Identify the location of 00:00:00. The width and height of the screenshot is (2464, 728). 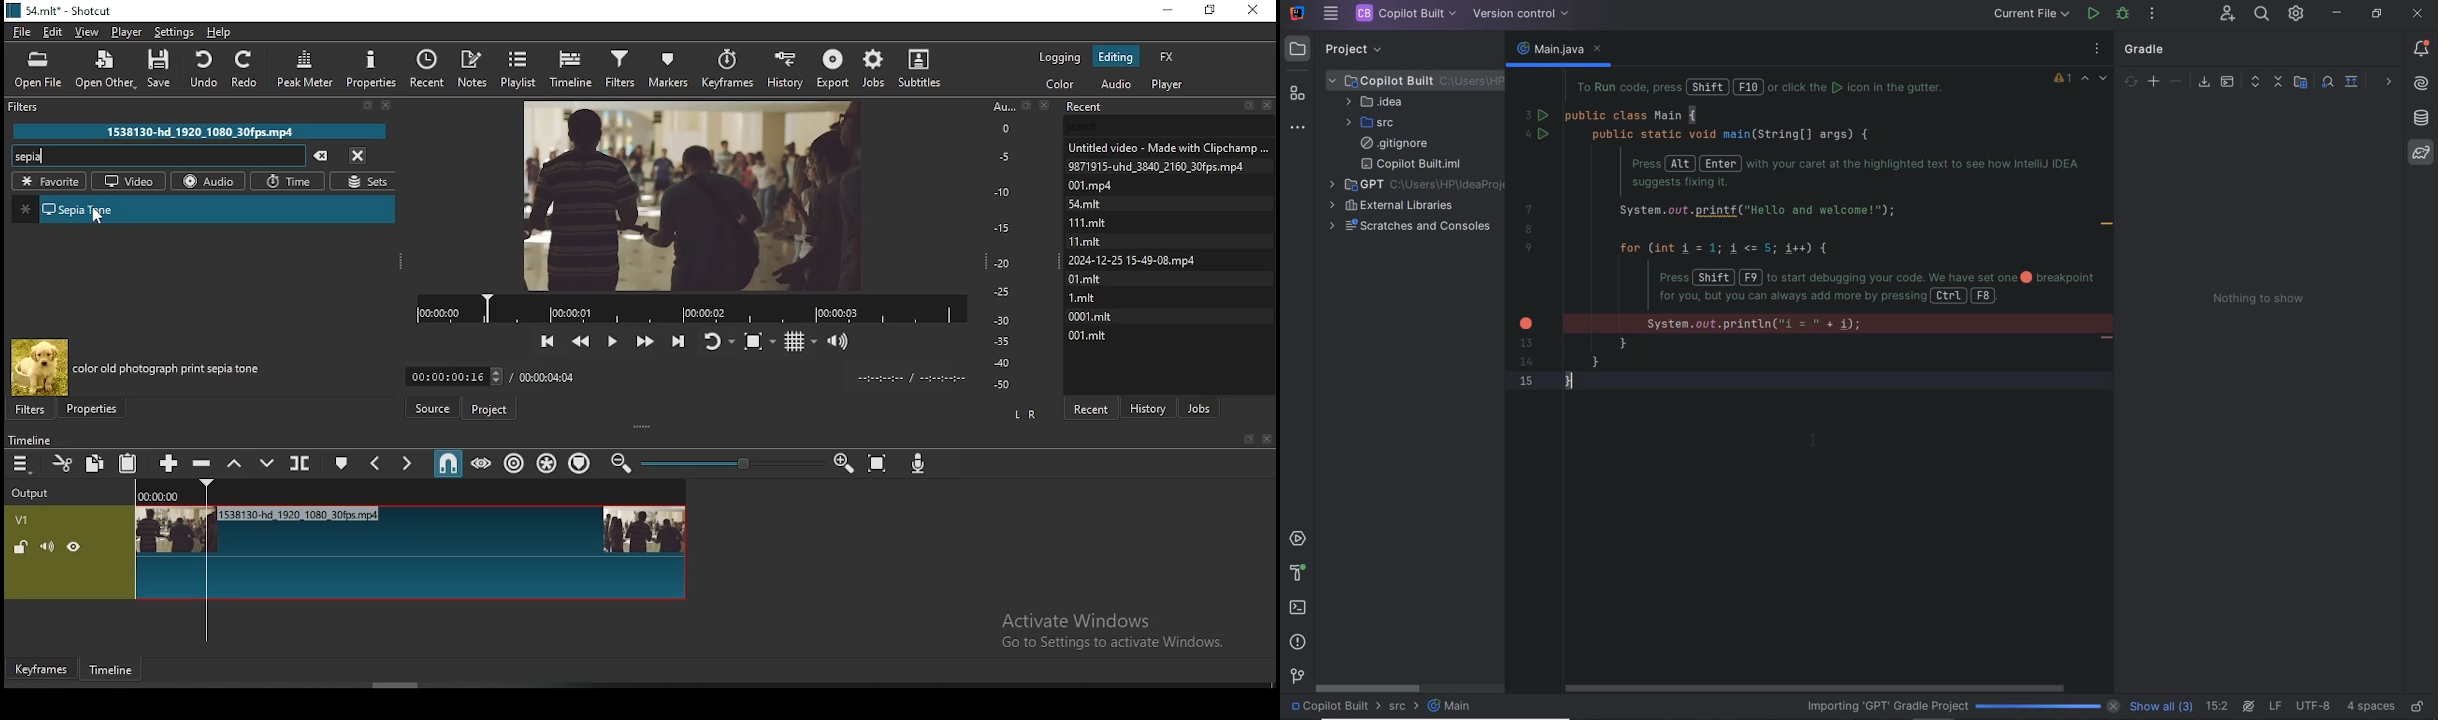
(156, 497).